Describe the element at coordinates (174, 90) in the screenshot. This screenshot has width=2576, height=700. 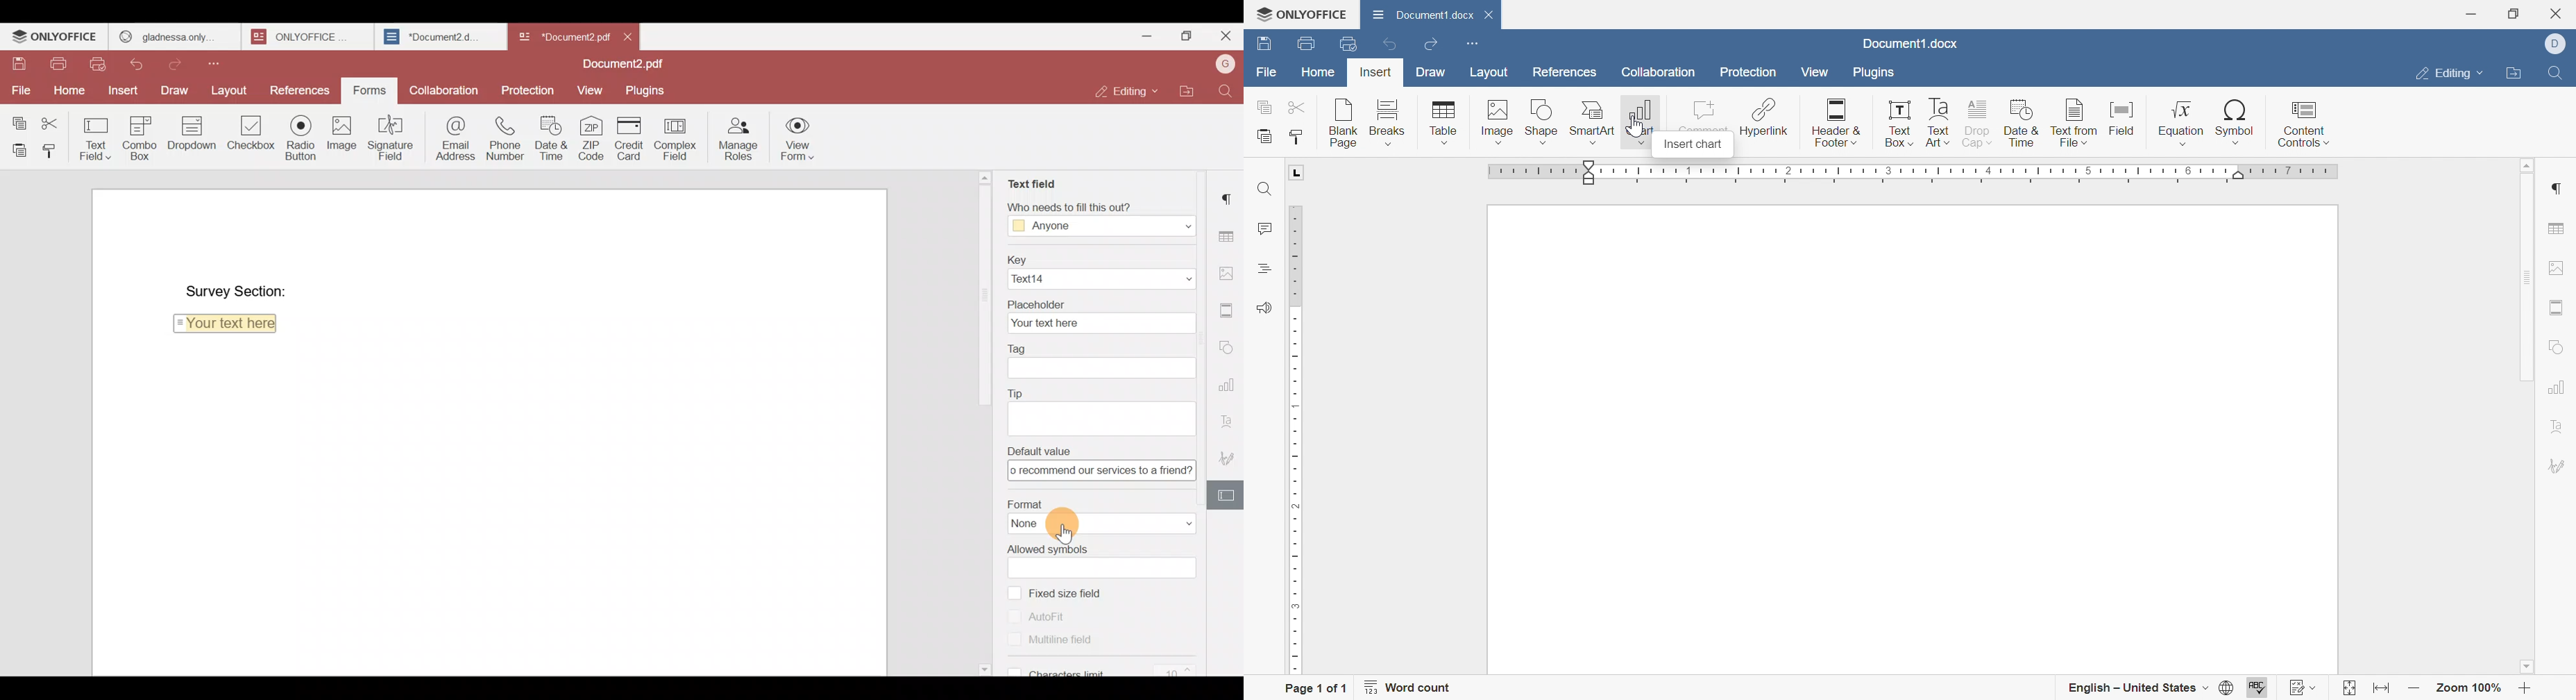
I see `Draw` at that location.